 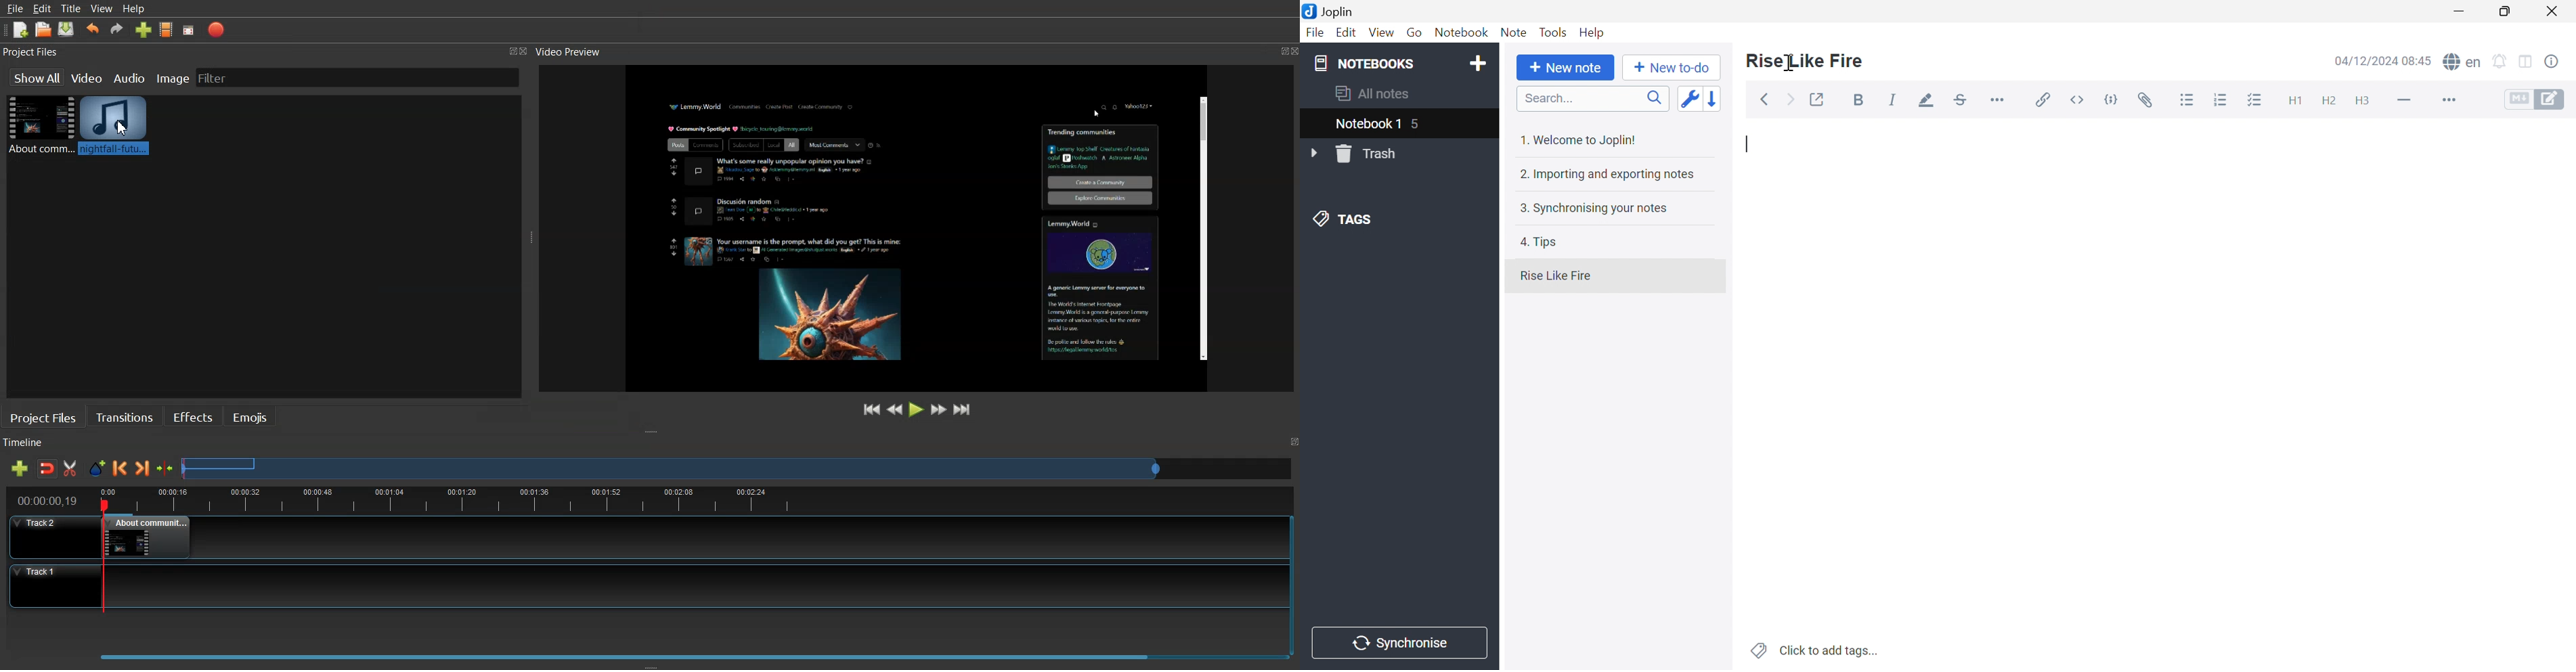 What do you see at coordinates (1924, 99) in the screenshot?
I see `Highlight` at bounding box center [1924, 99].